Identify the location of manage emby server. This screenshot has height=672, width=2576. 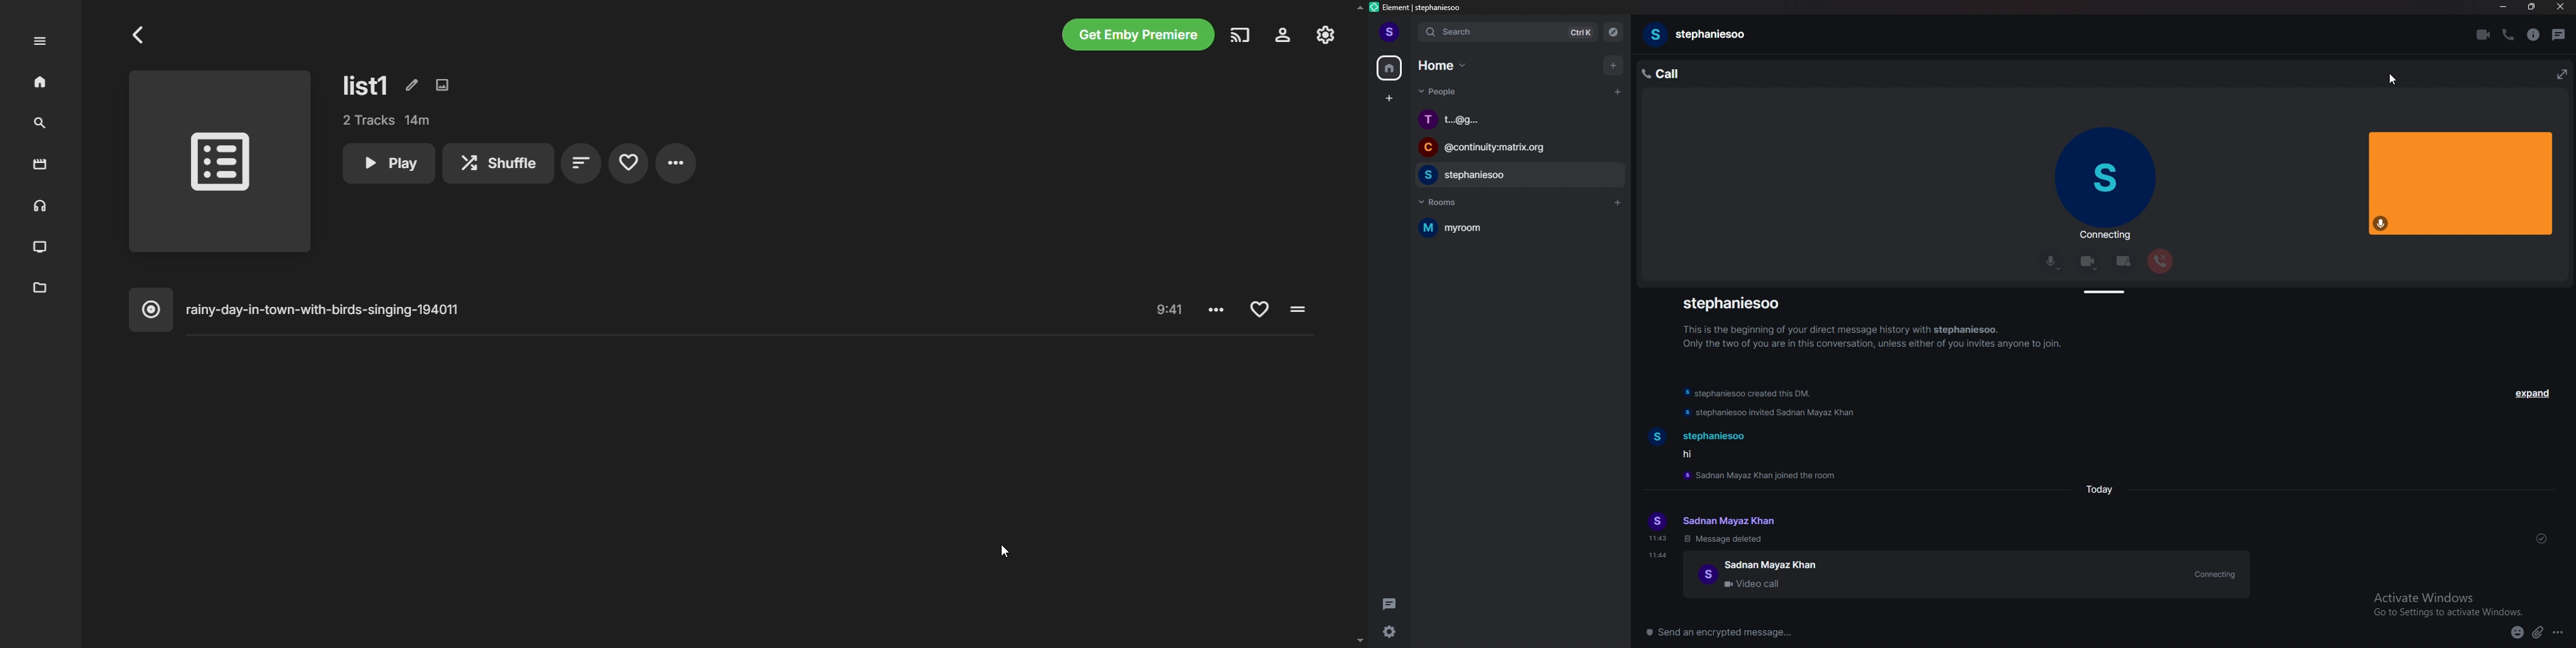
(1326, 35).